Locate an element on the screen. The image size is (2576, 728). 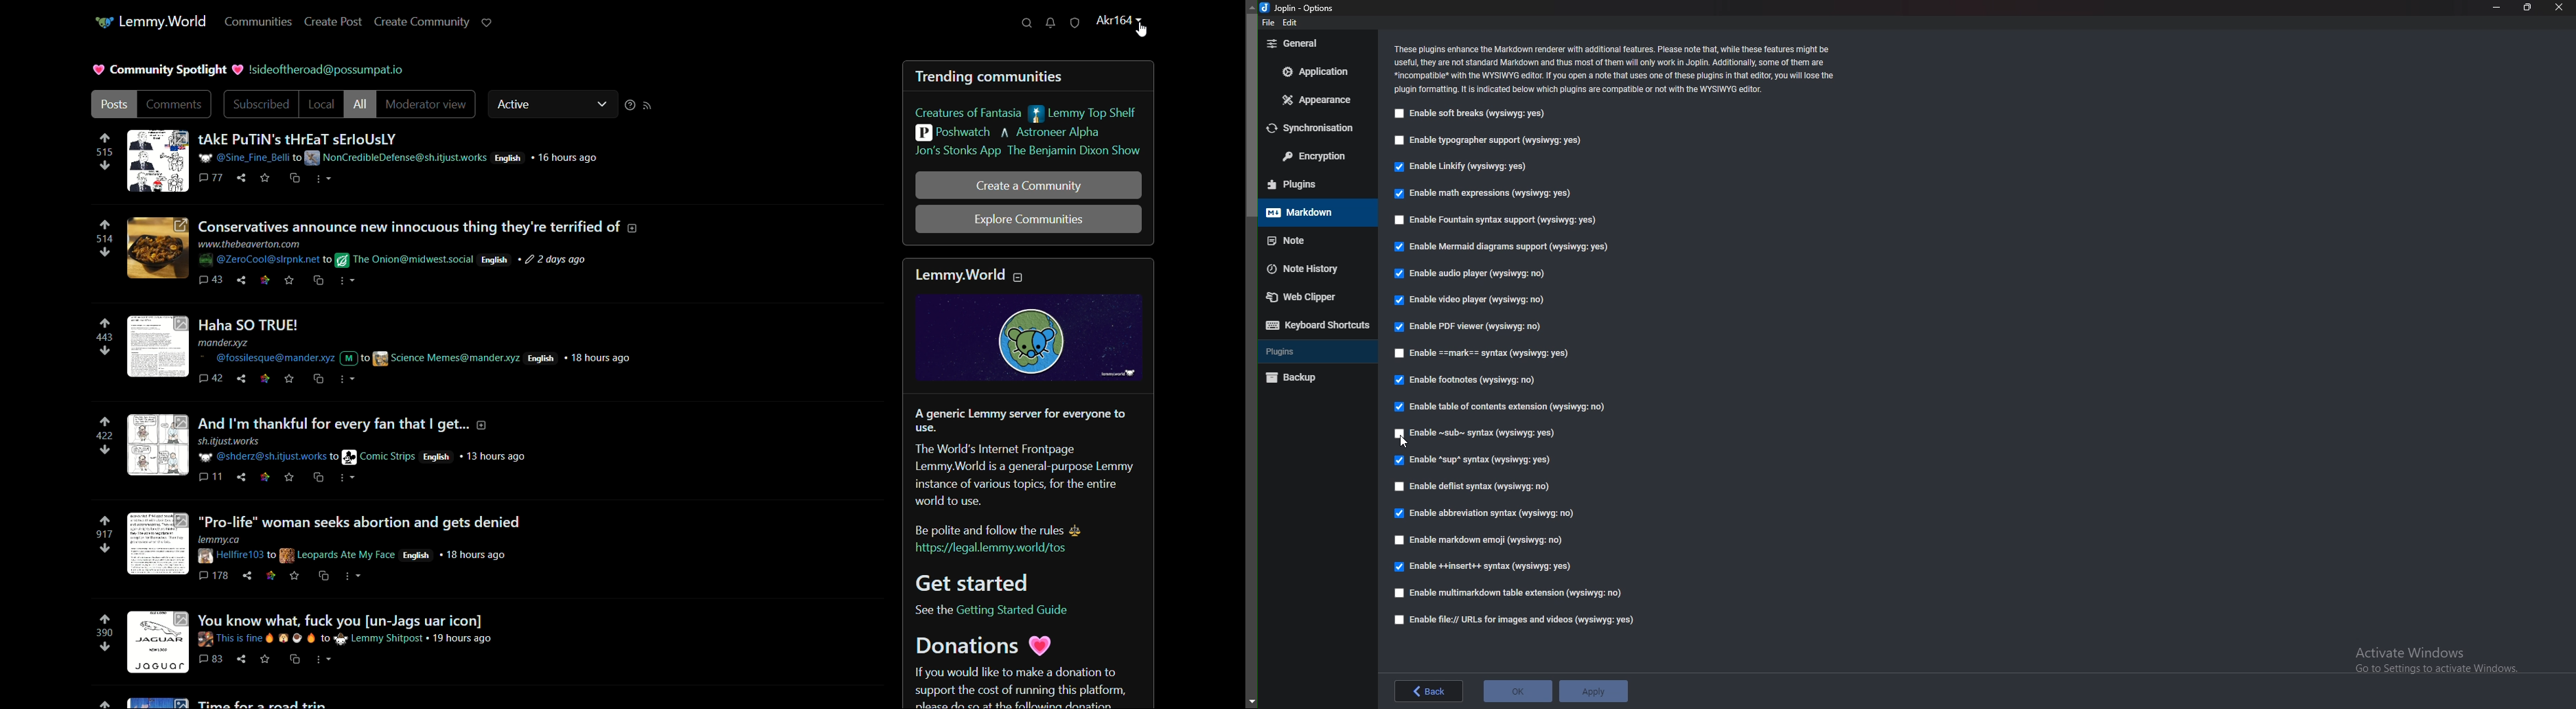
downvote is located at coordinates (105, 450).